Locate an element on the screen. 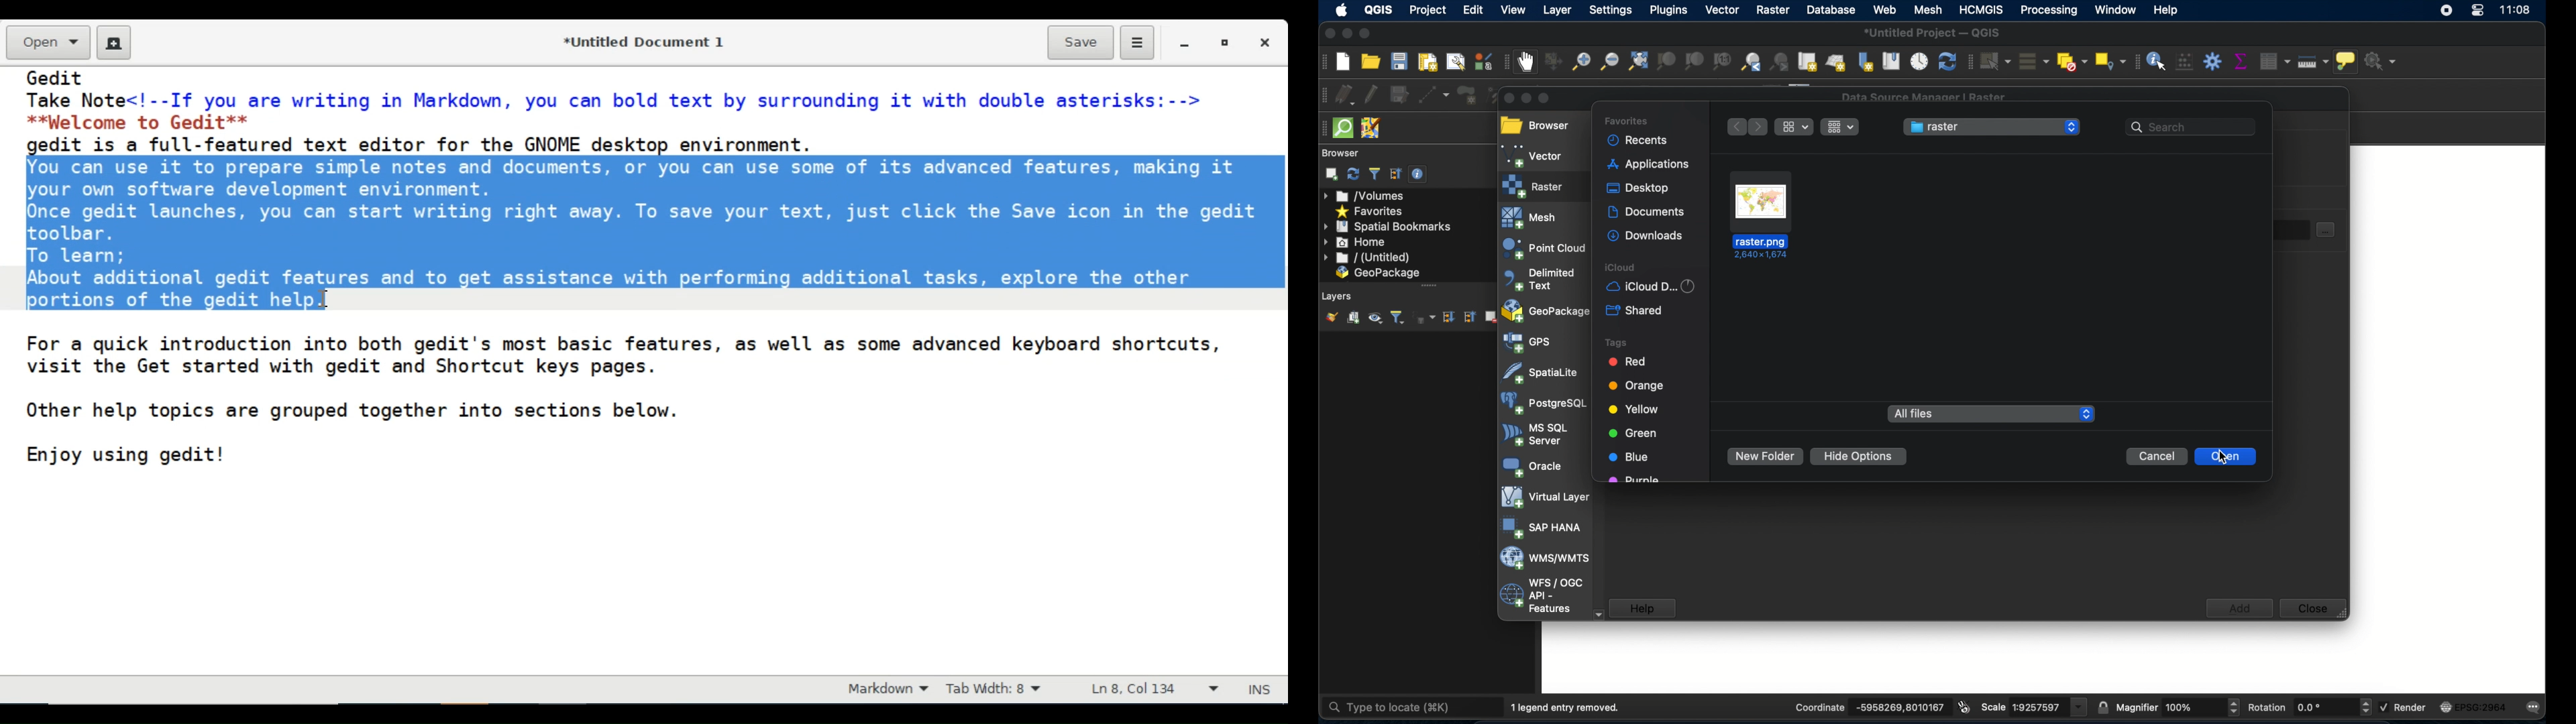  open is located at coordinates (2229, 457).